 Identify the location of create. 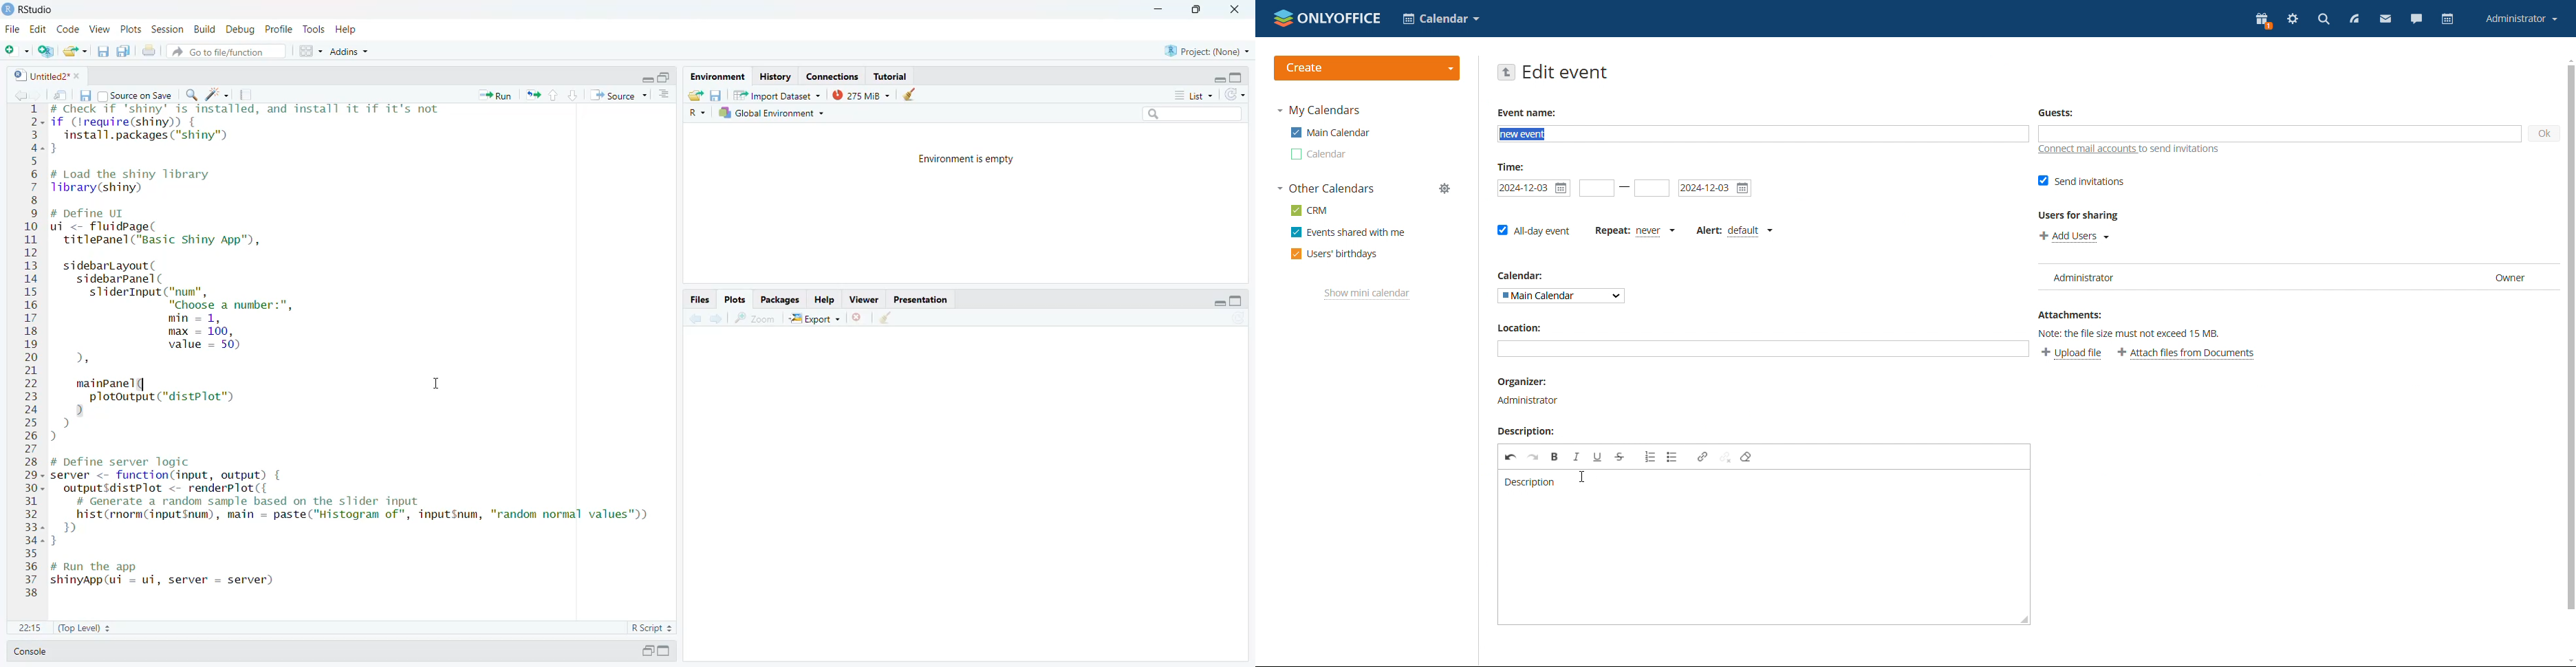
(1367, 68).